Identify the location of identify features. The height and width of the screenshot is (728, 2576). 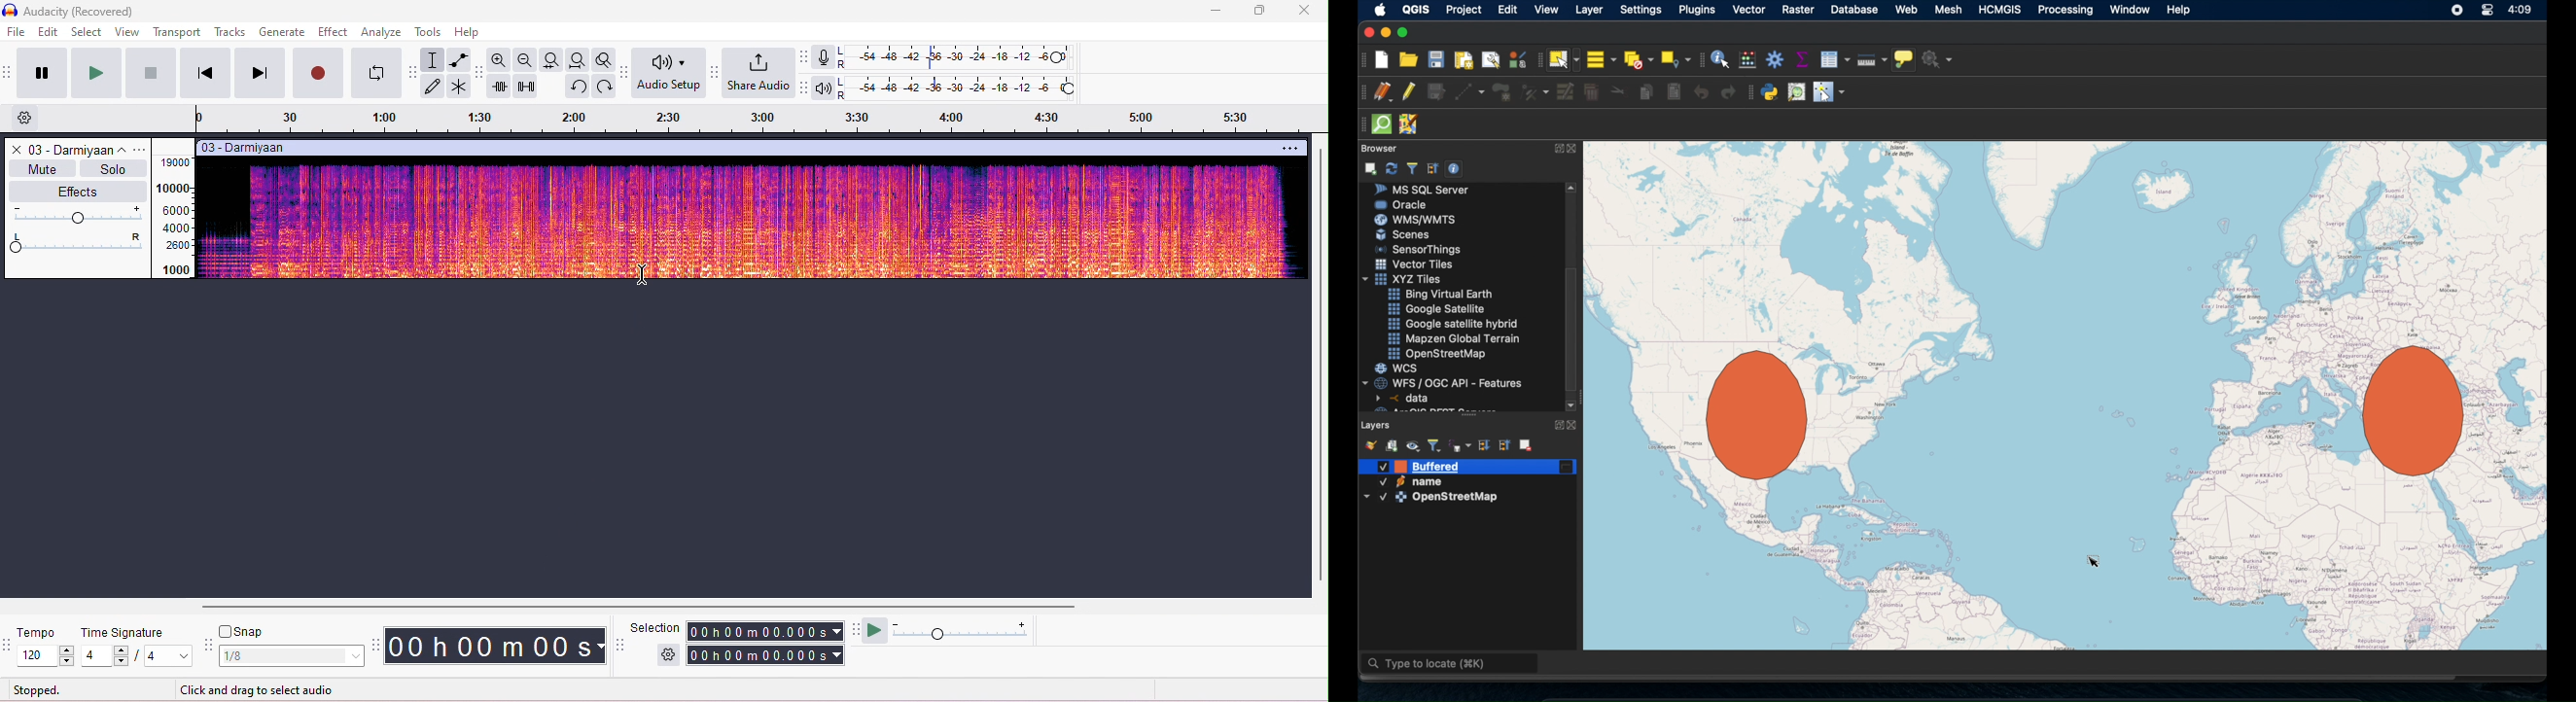
(1720, 59).